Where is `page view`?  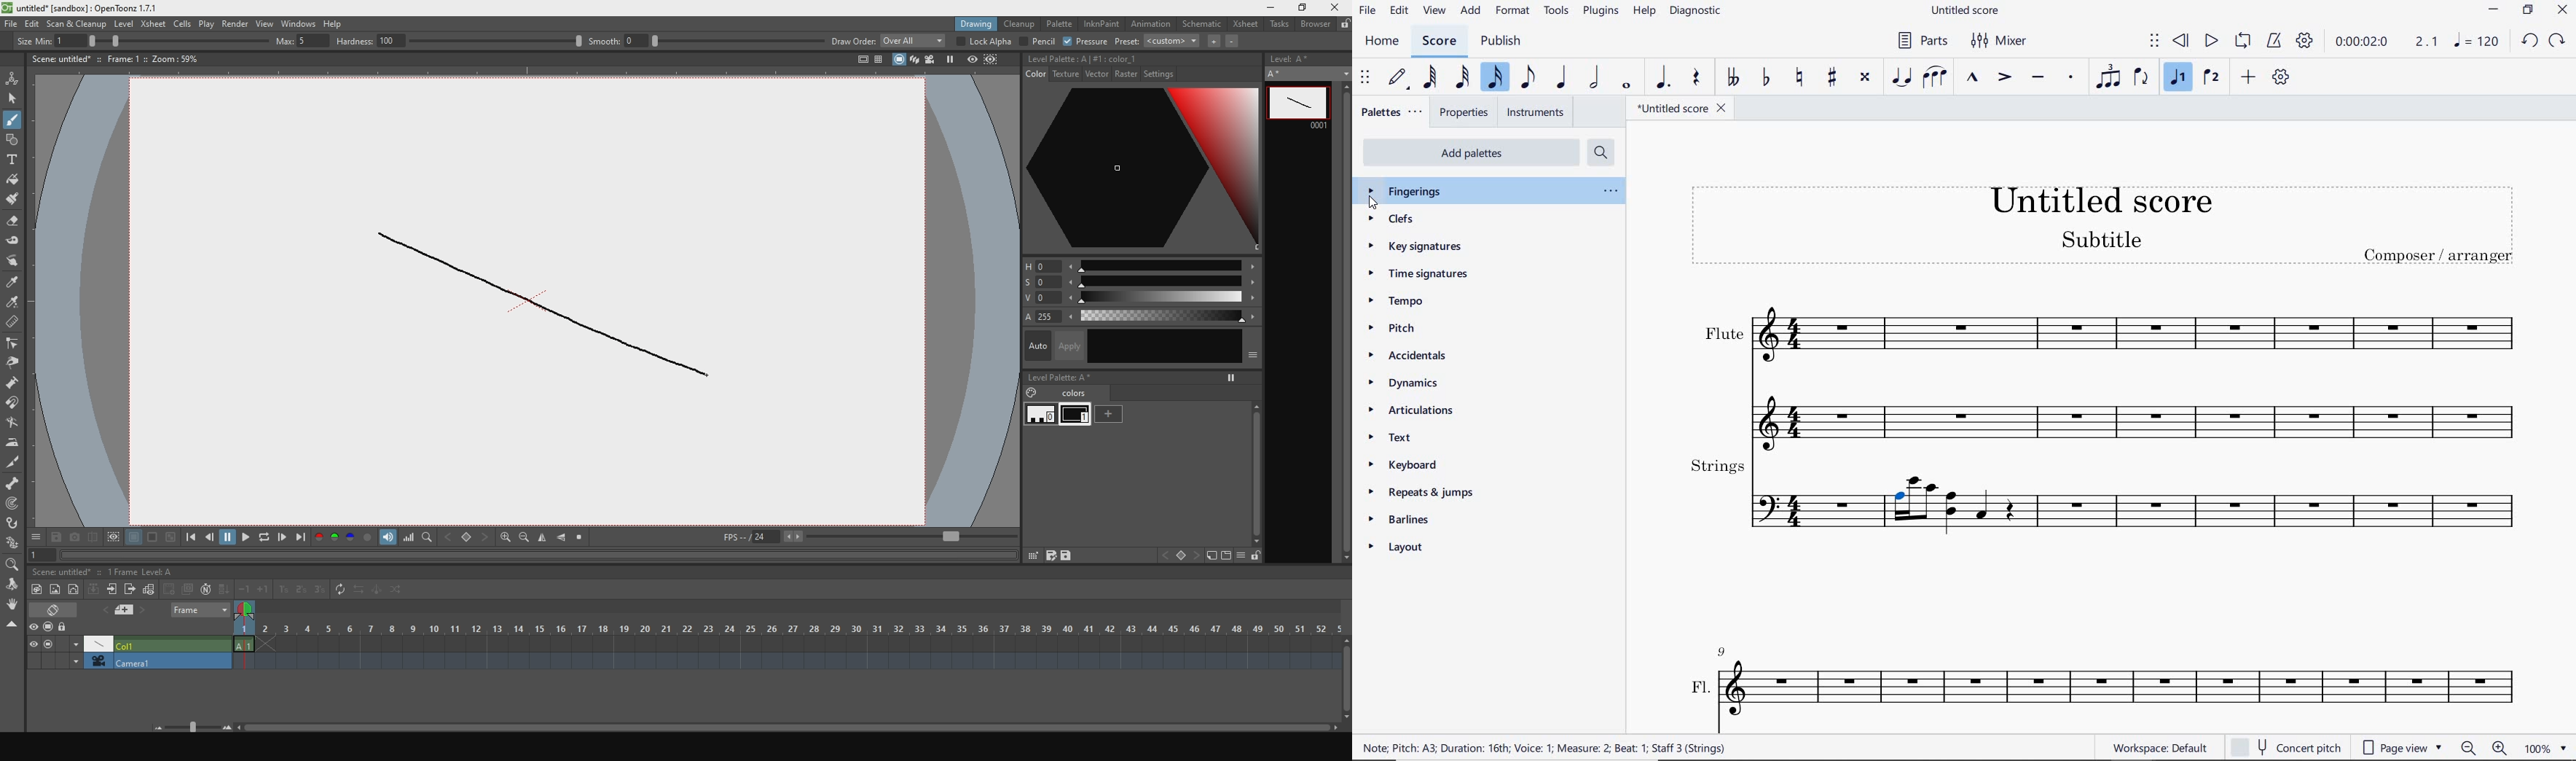 page view is located at coordinates (2402, 746).